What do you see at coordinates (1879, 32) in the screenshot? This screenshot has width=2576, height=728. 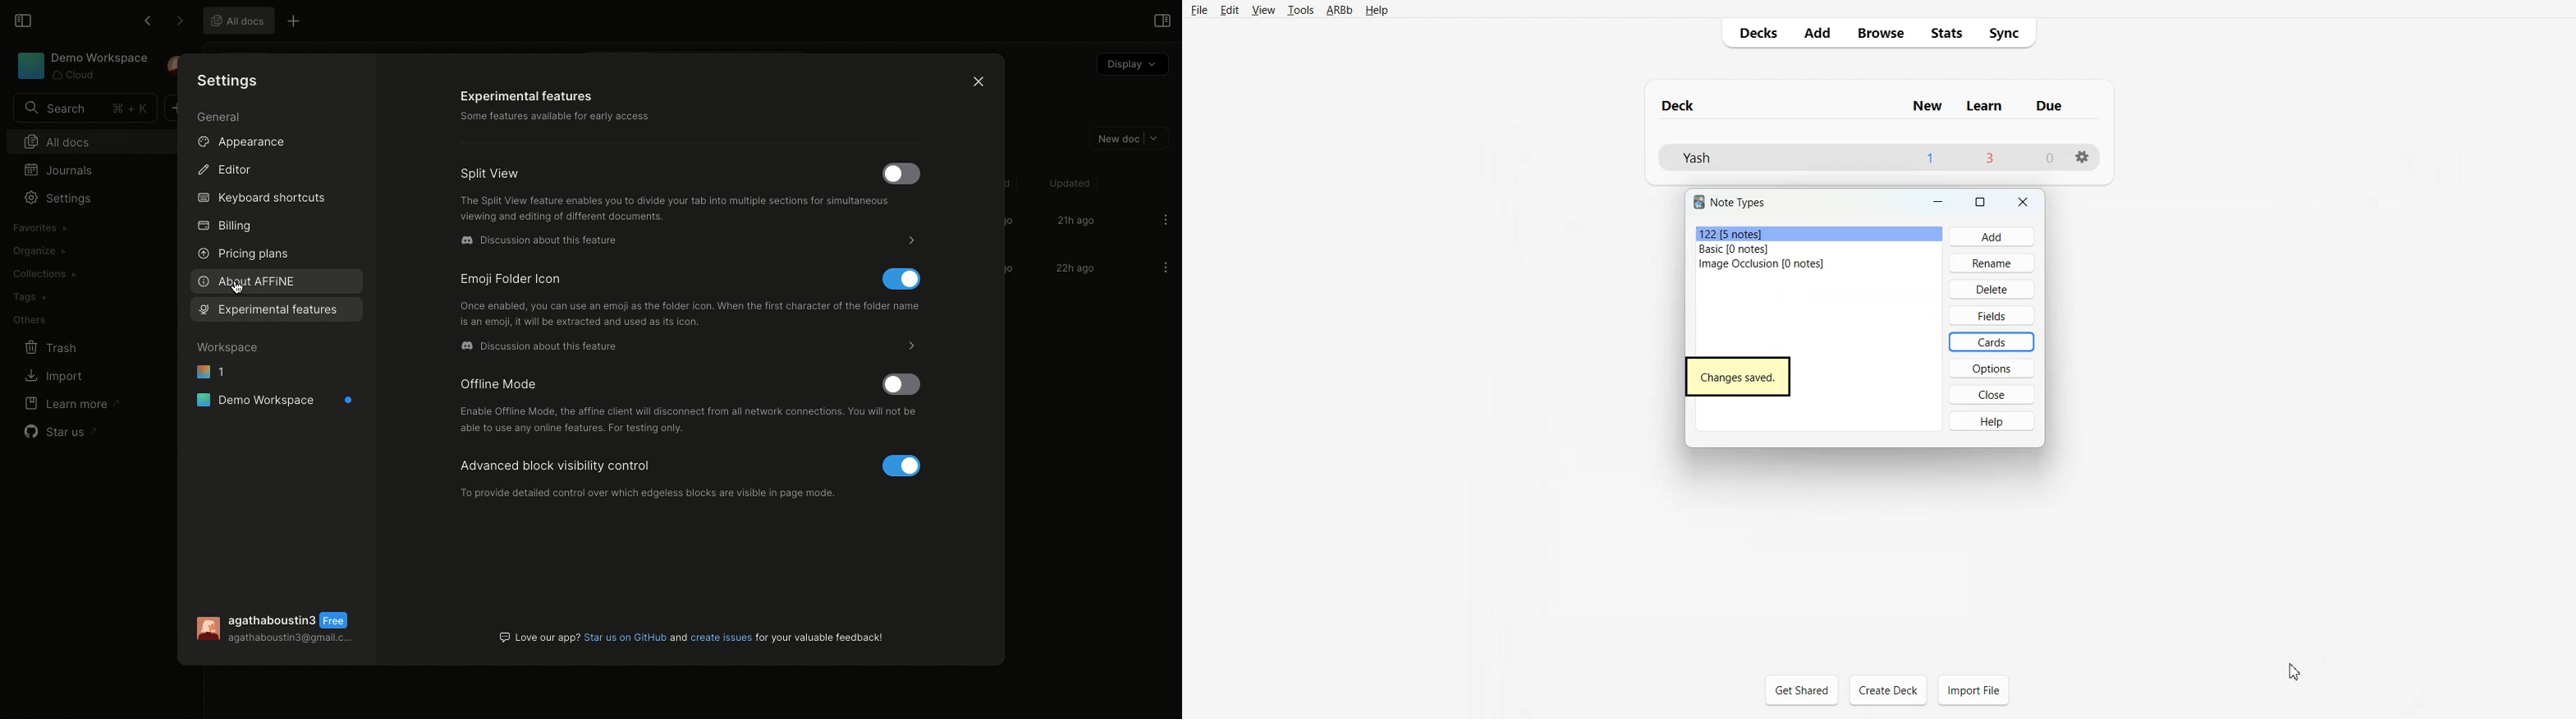 I see `Browser` at bounding box center [1879, 32].